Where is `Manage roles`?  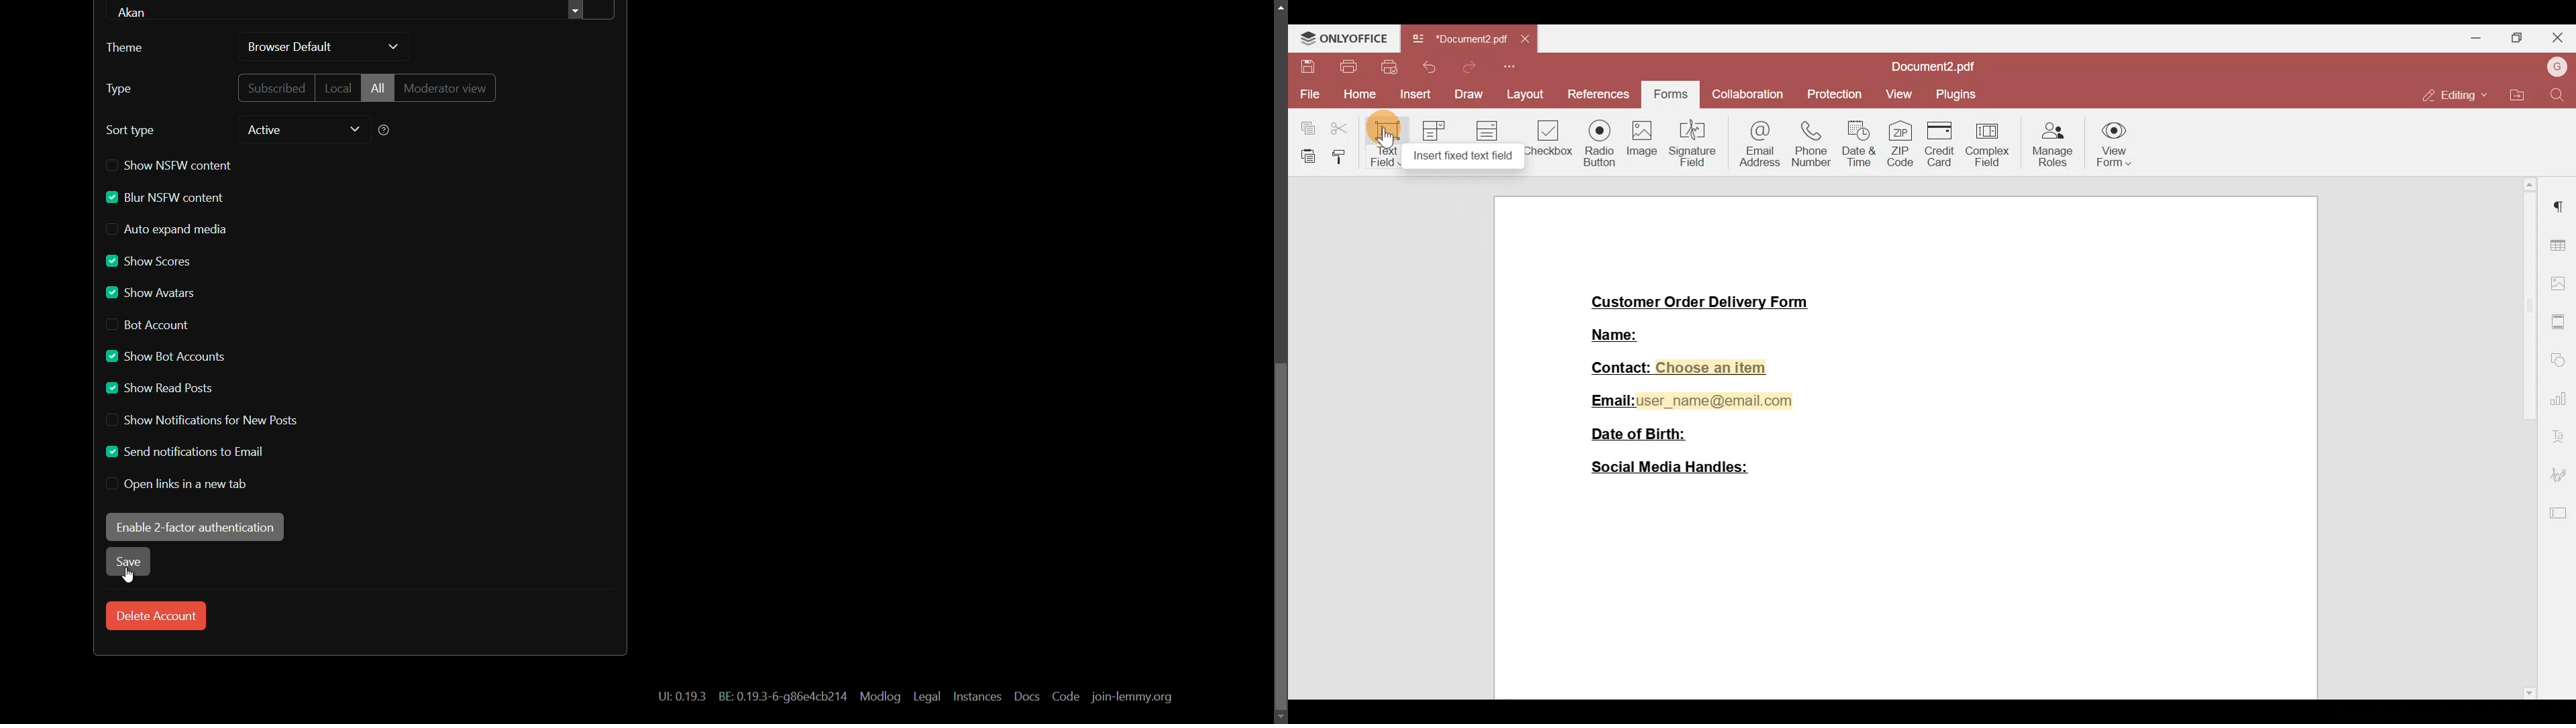
Manage roles is located at coordinates (2054, 142).